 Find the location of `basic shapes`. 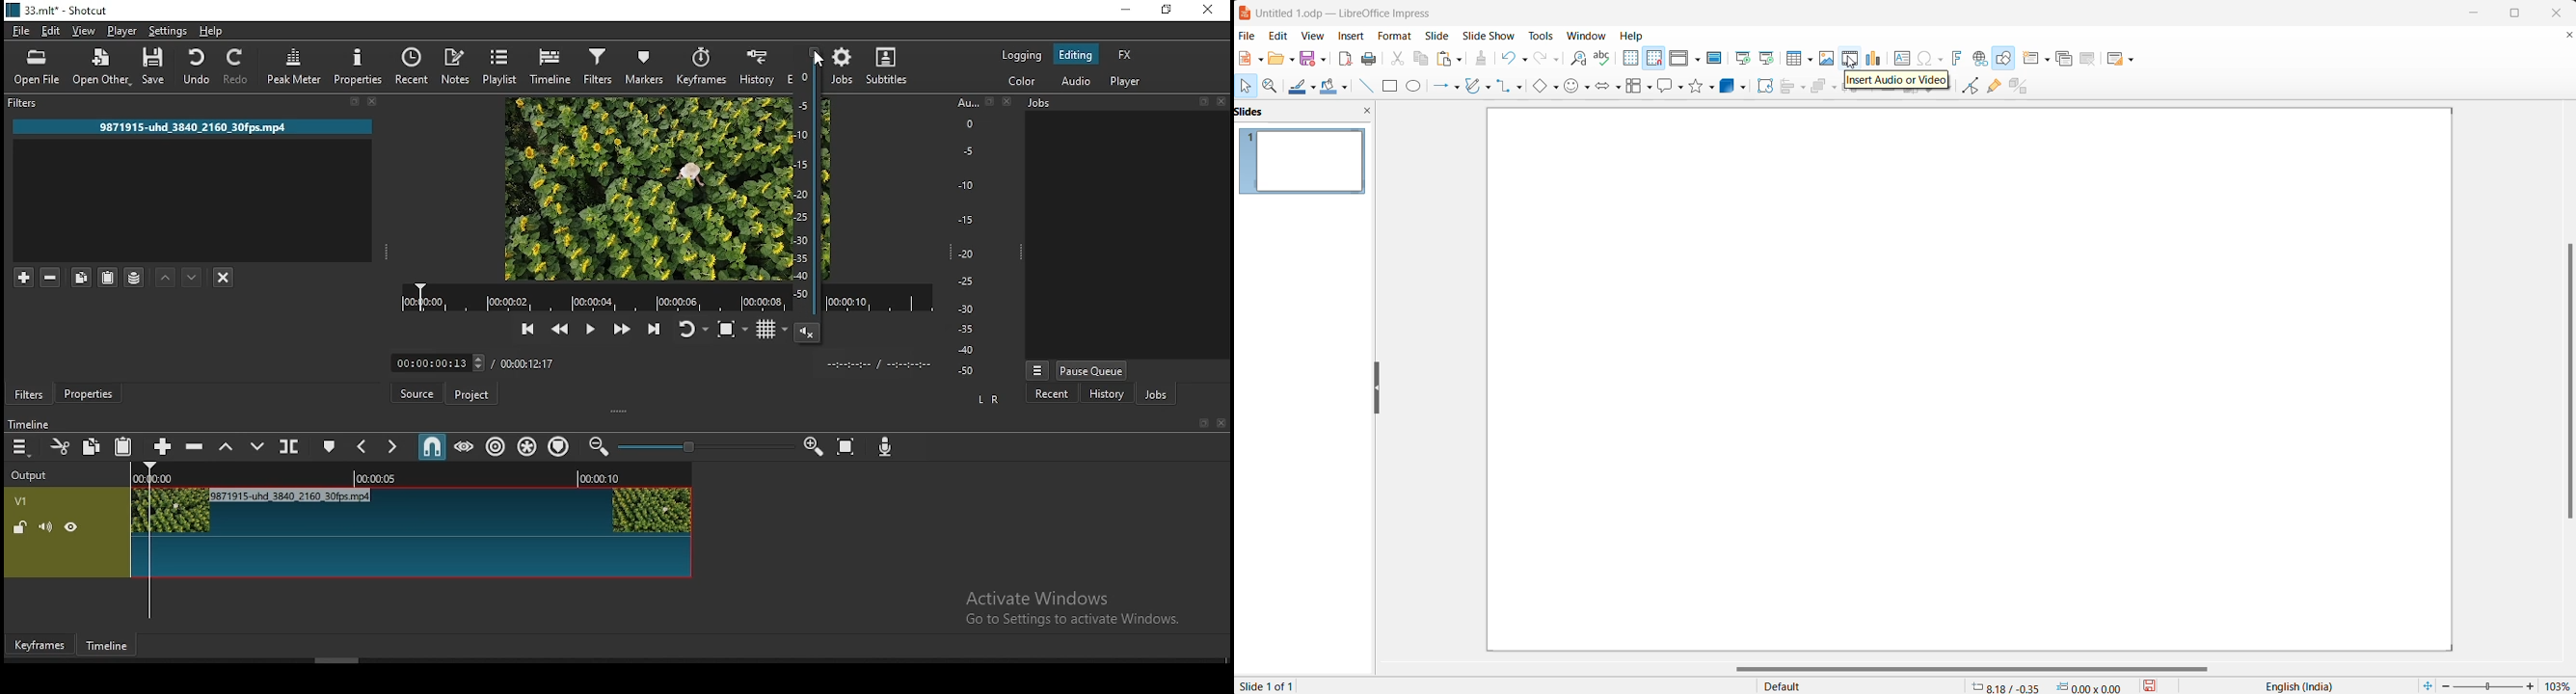

basic shapes is located at coordinates (1536, 86).